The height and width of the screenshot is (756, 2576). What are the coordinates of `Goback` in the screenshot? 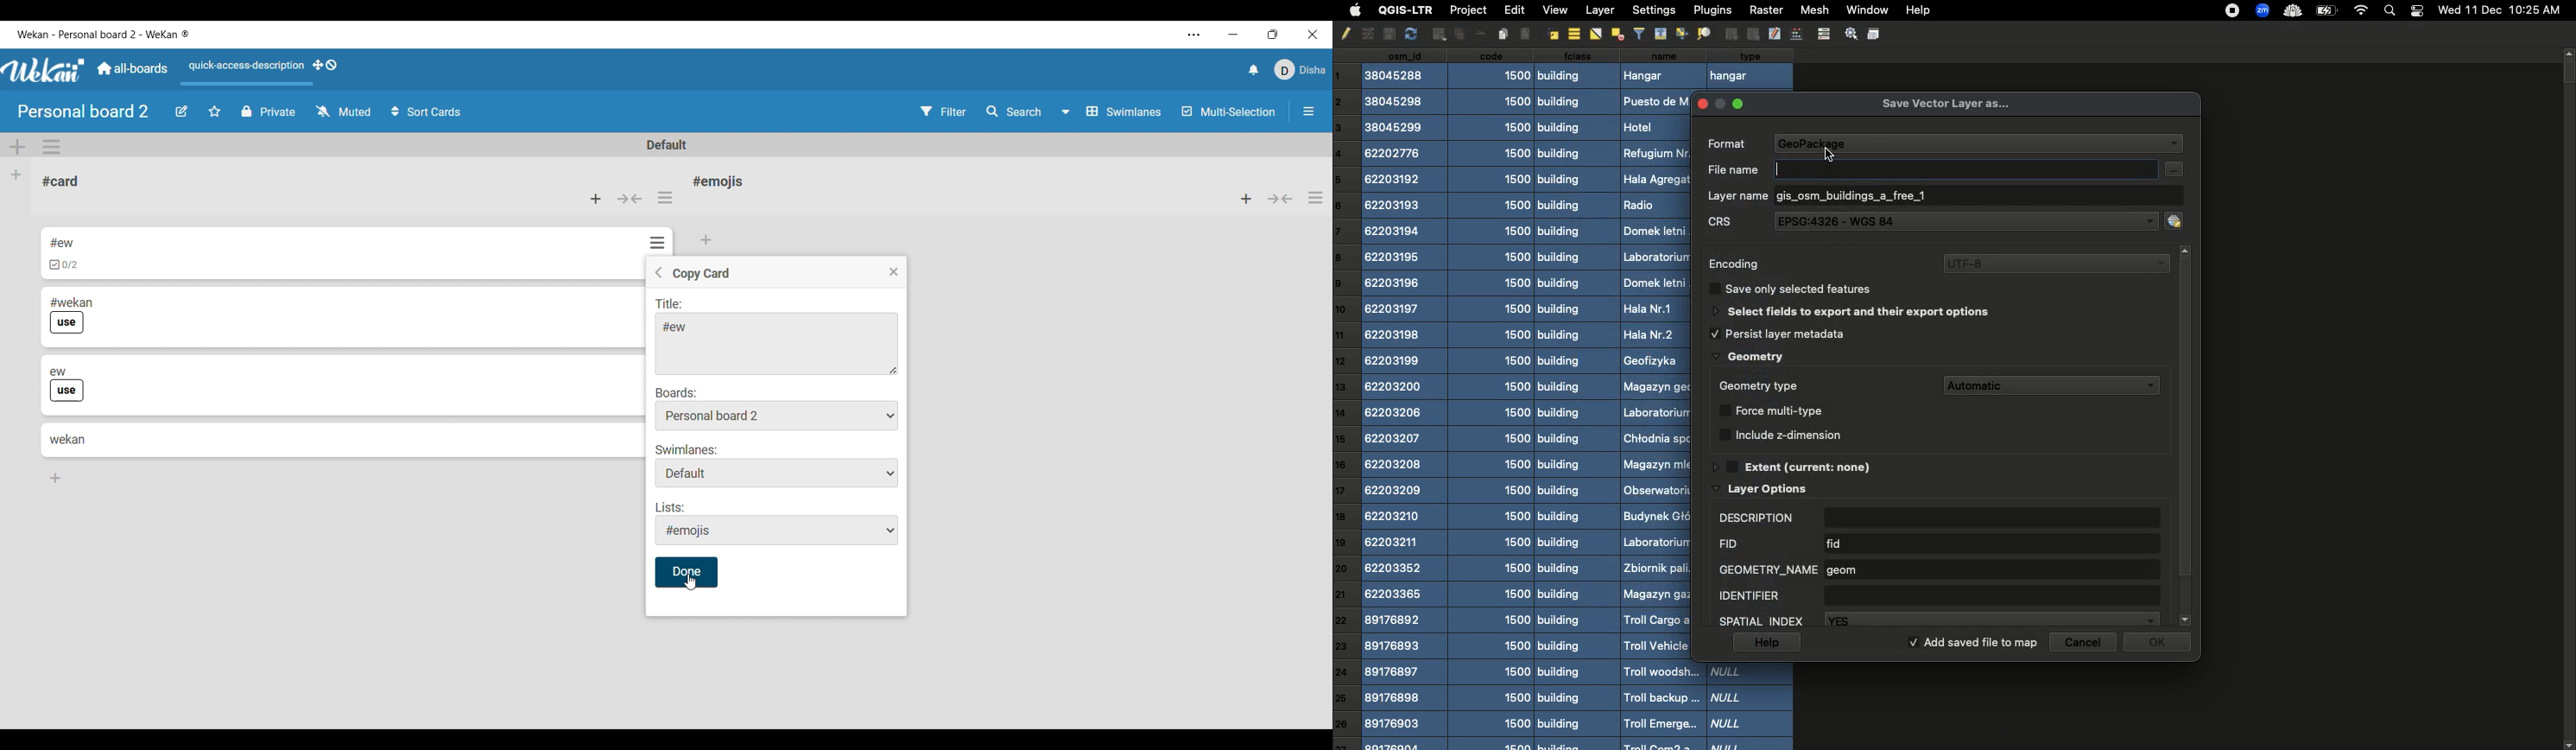 It's located at (658, 272).